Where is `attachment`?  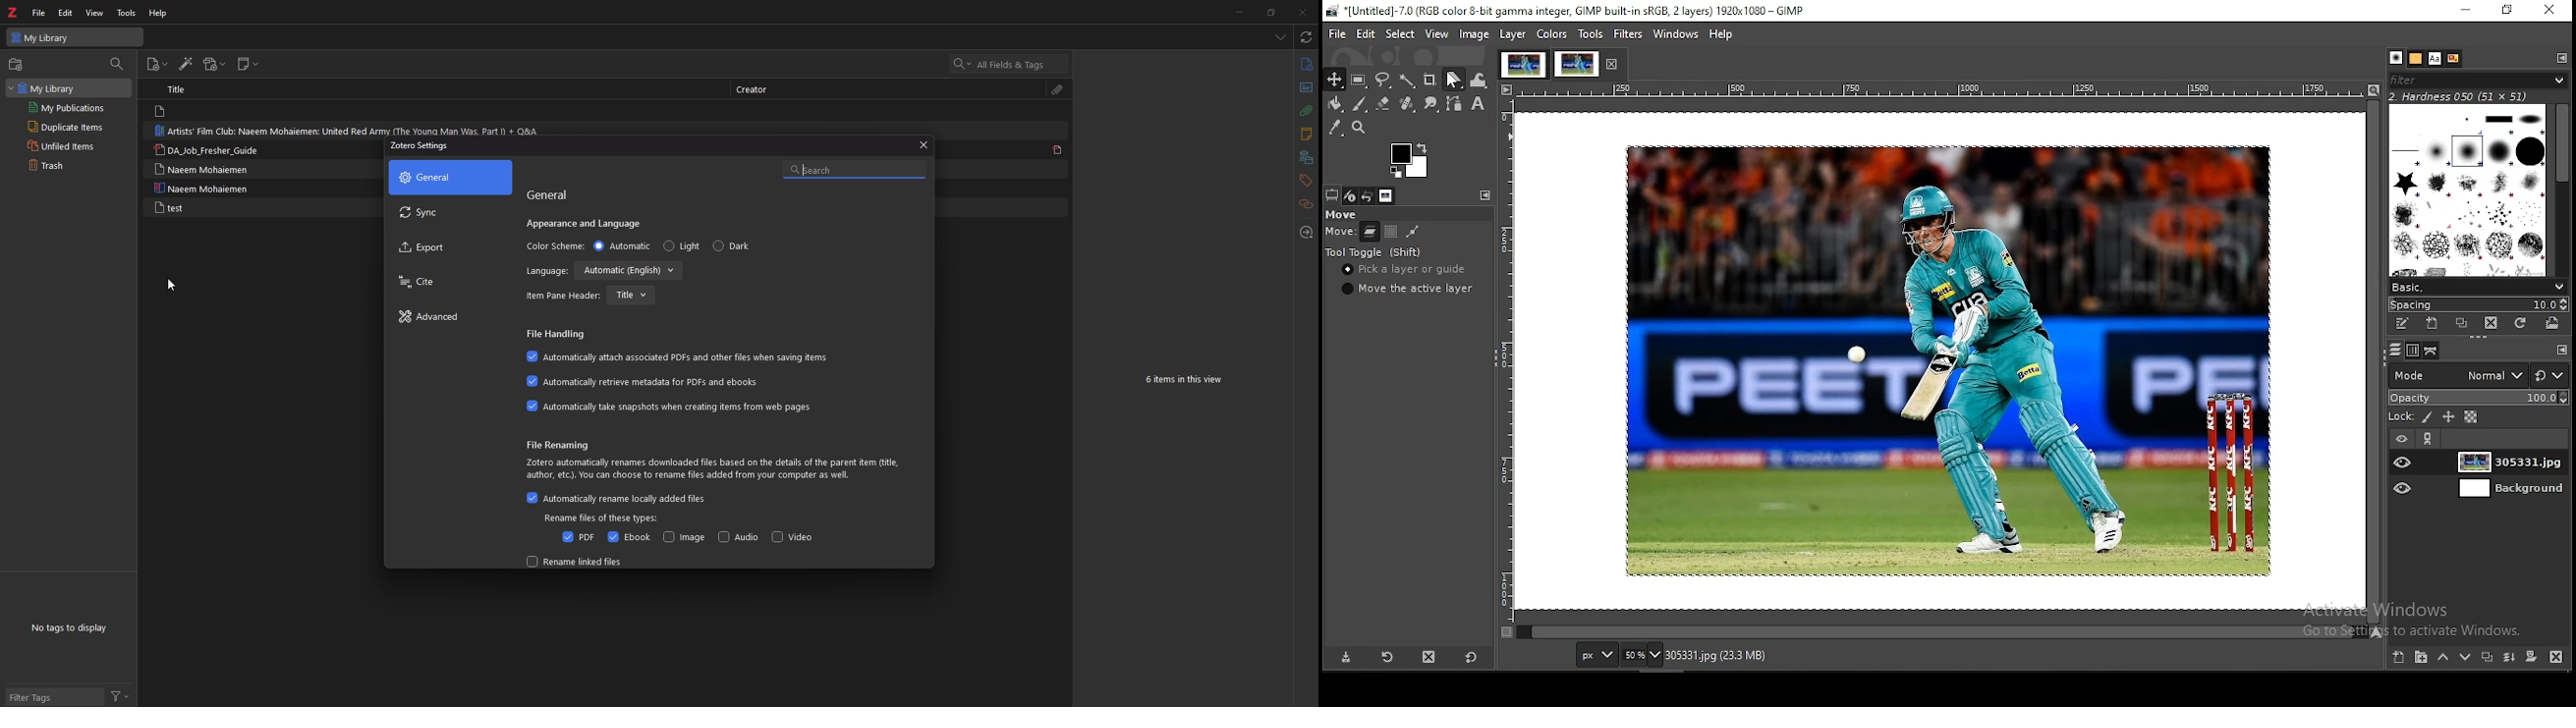 attachment is located at coordinates (1058, 91).